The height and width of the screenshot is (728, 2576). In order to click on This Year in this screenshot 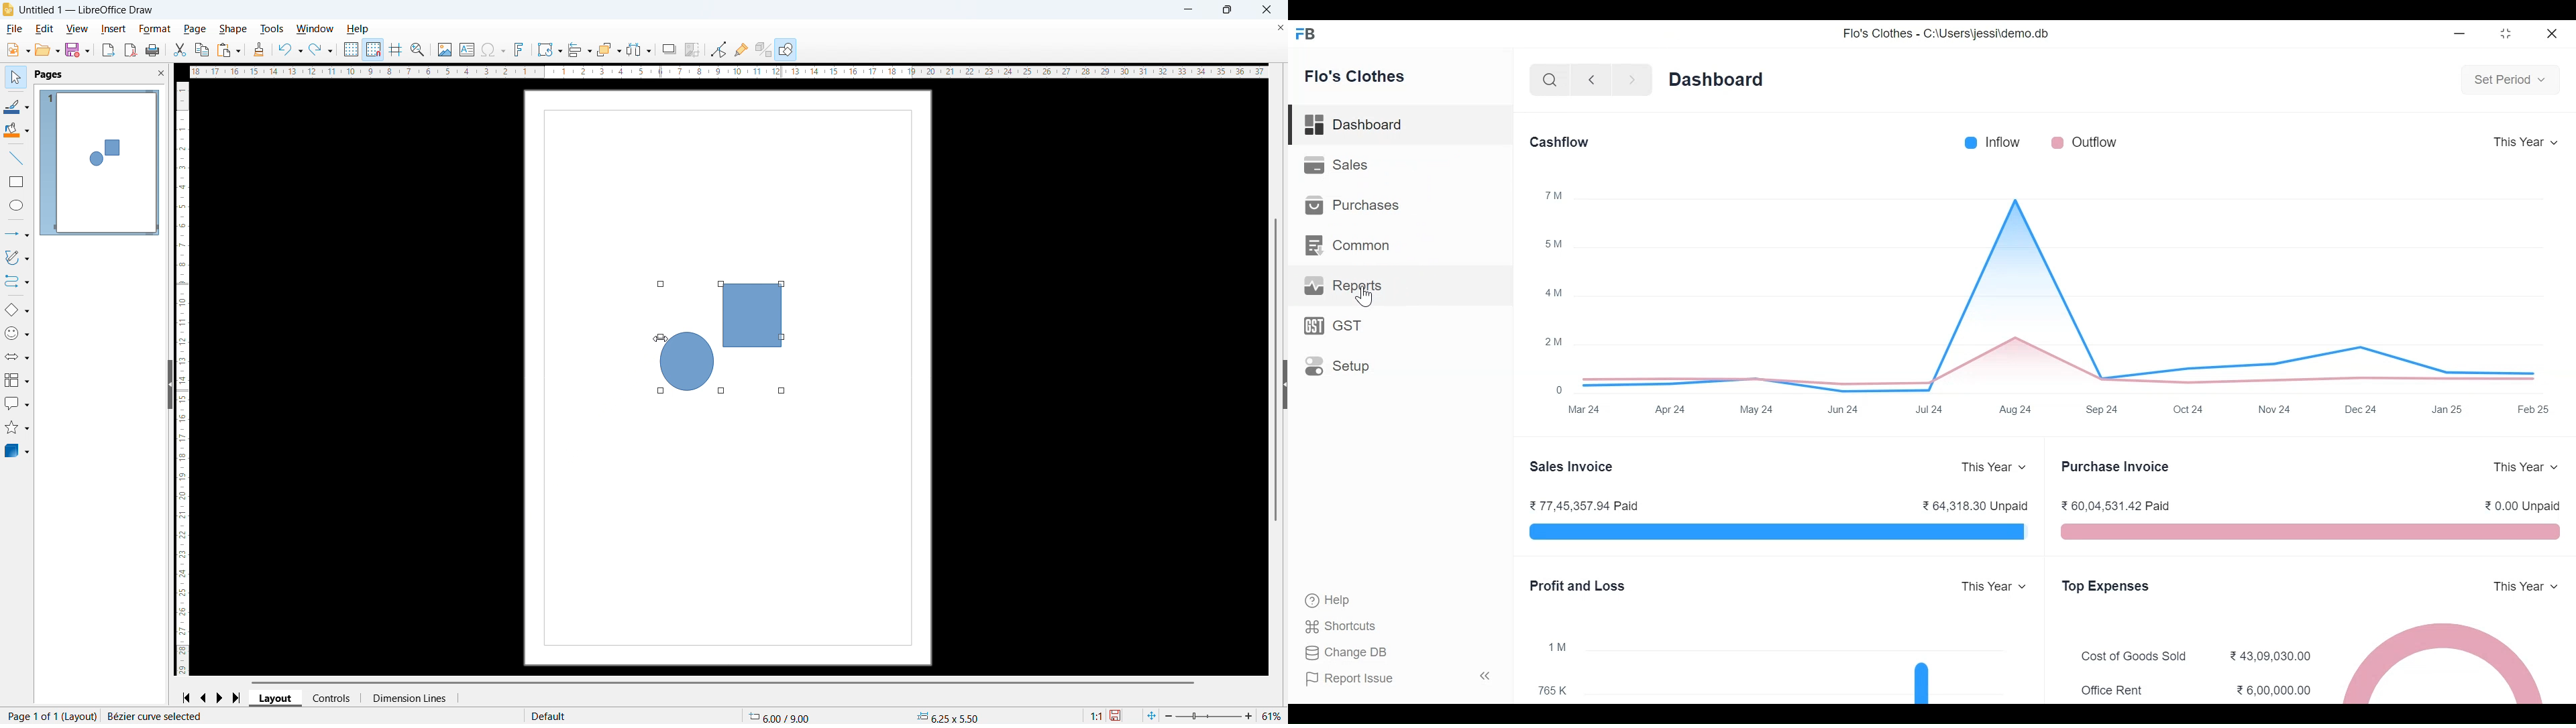, I will do `click(2526, 143)`.